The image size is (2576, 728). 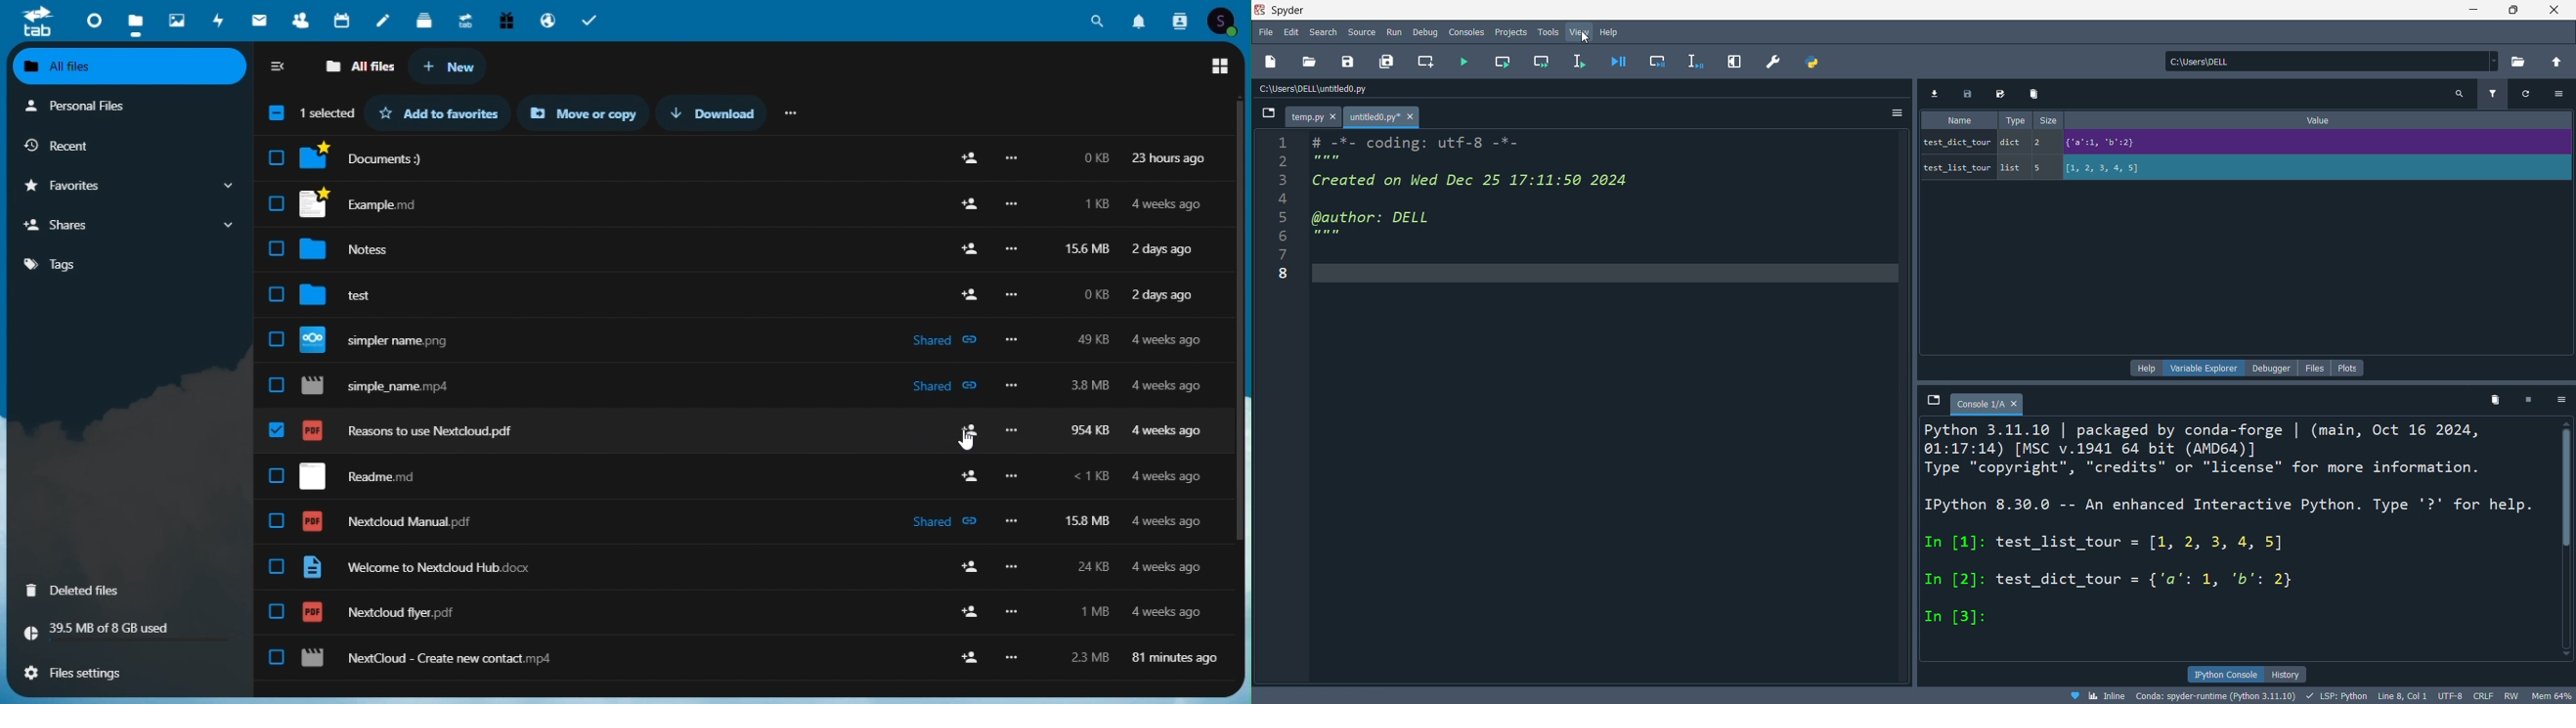 What do you see at coordinates (1226, 21) in the screenshot?
I see `account icon` at bounding box center [1226, 21].